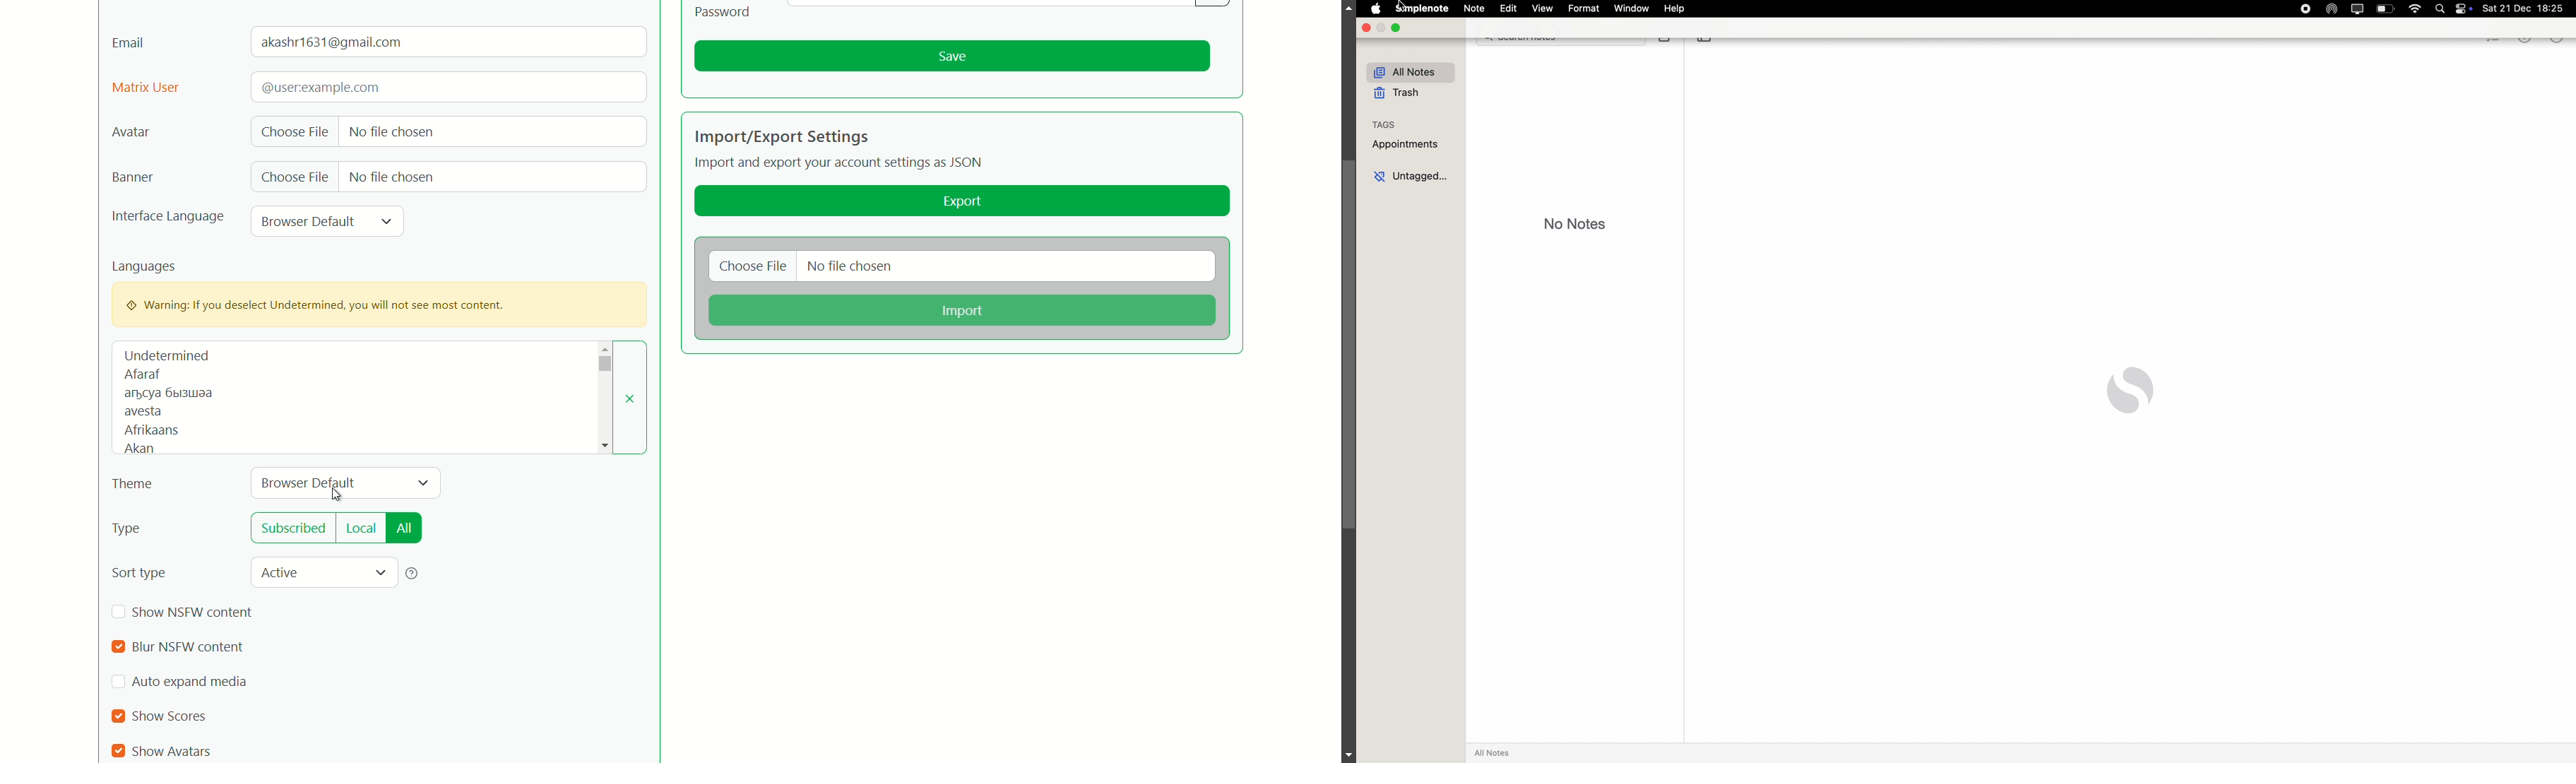  Describe the element at coordinates (2526, 44) in the screenshot. I see `metrics` at that location.